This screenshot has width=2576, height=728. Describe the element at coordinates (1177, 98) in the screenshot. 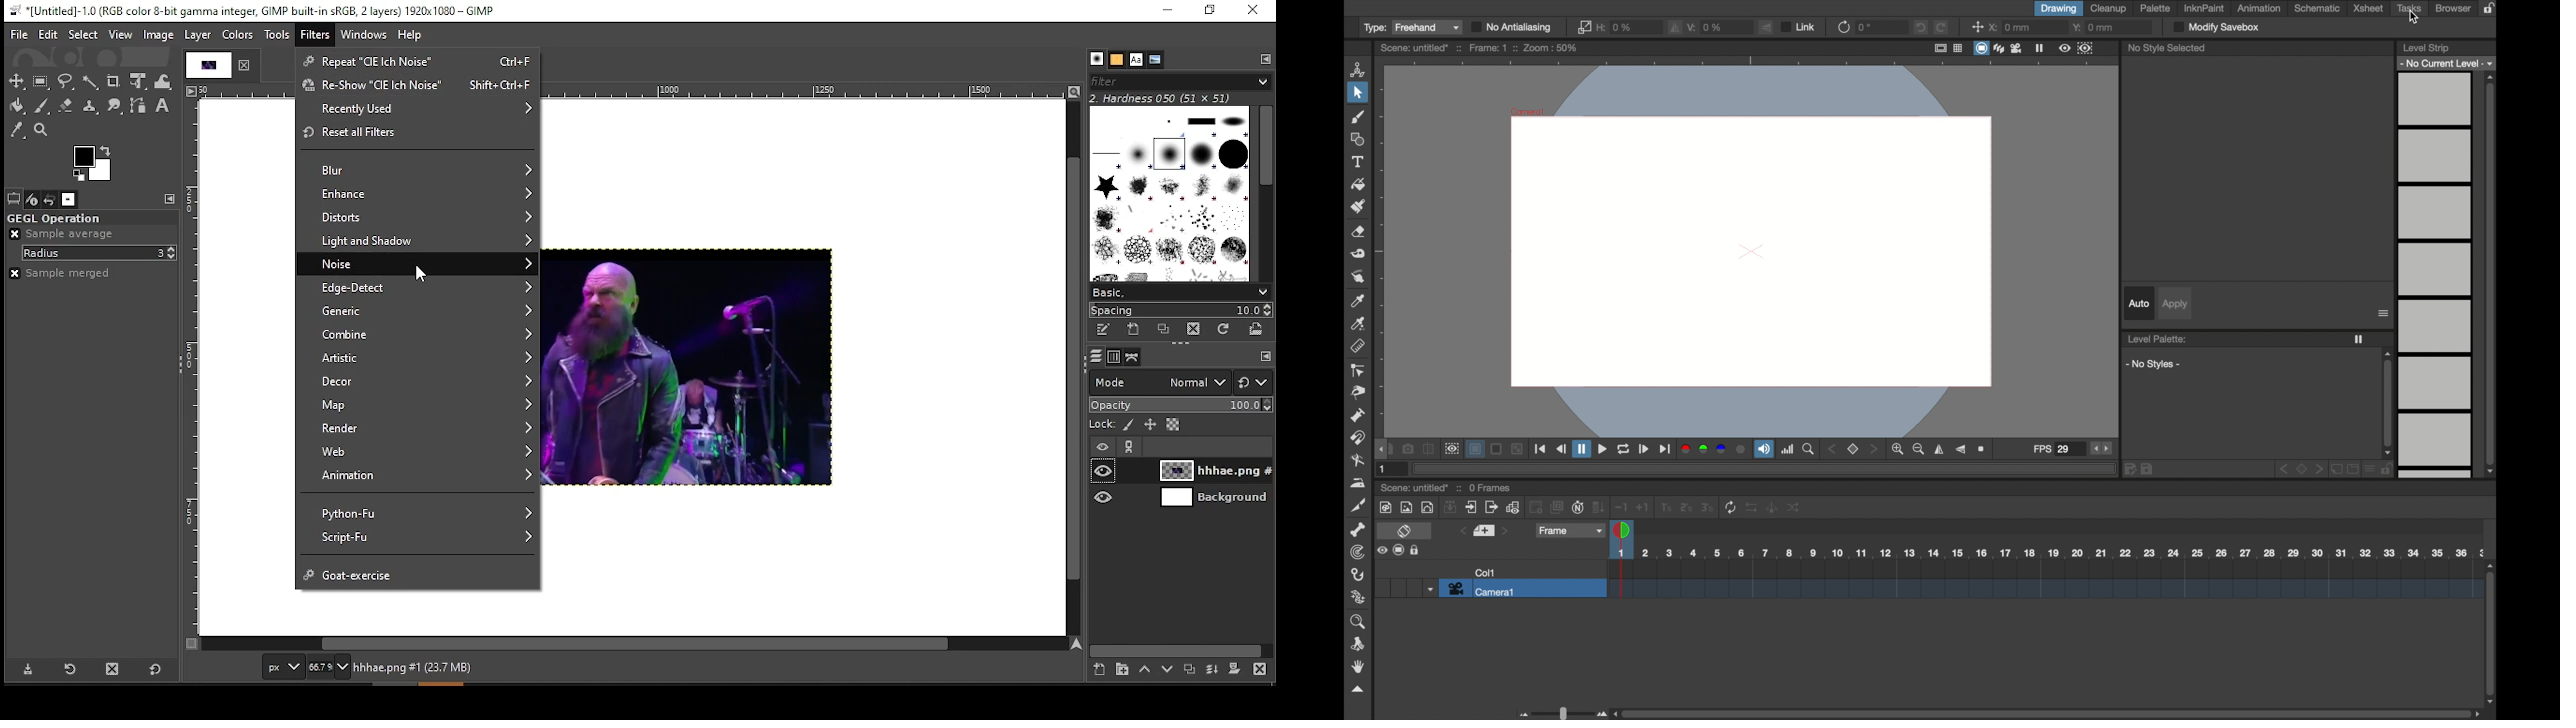

I see `hardness 050` at that location.